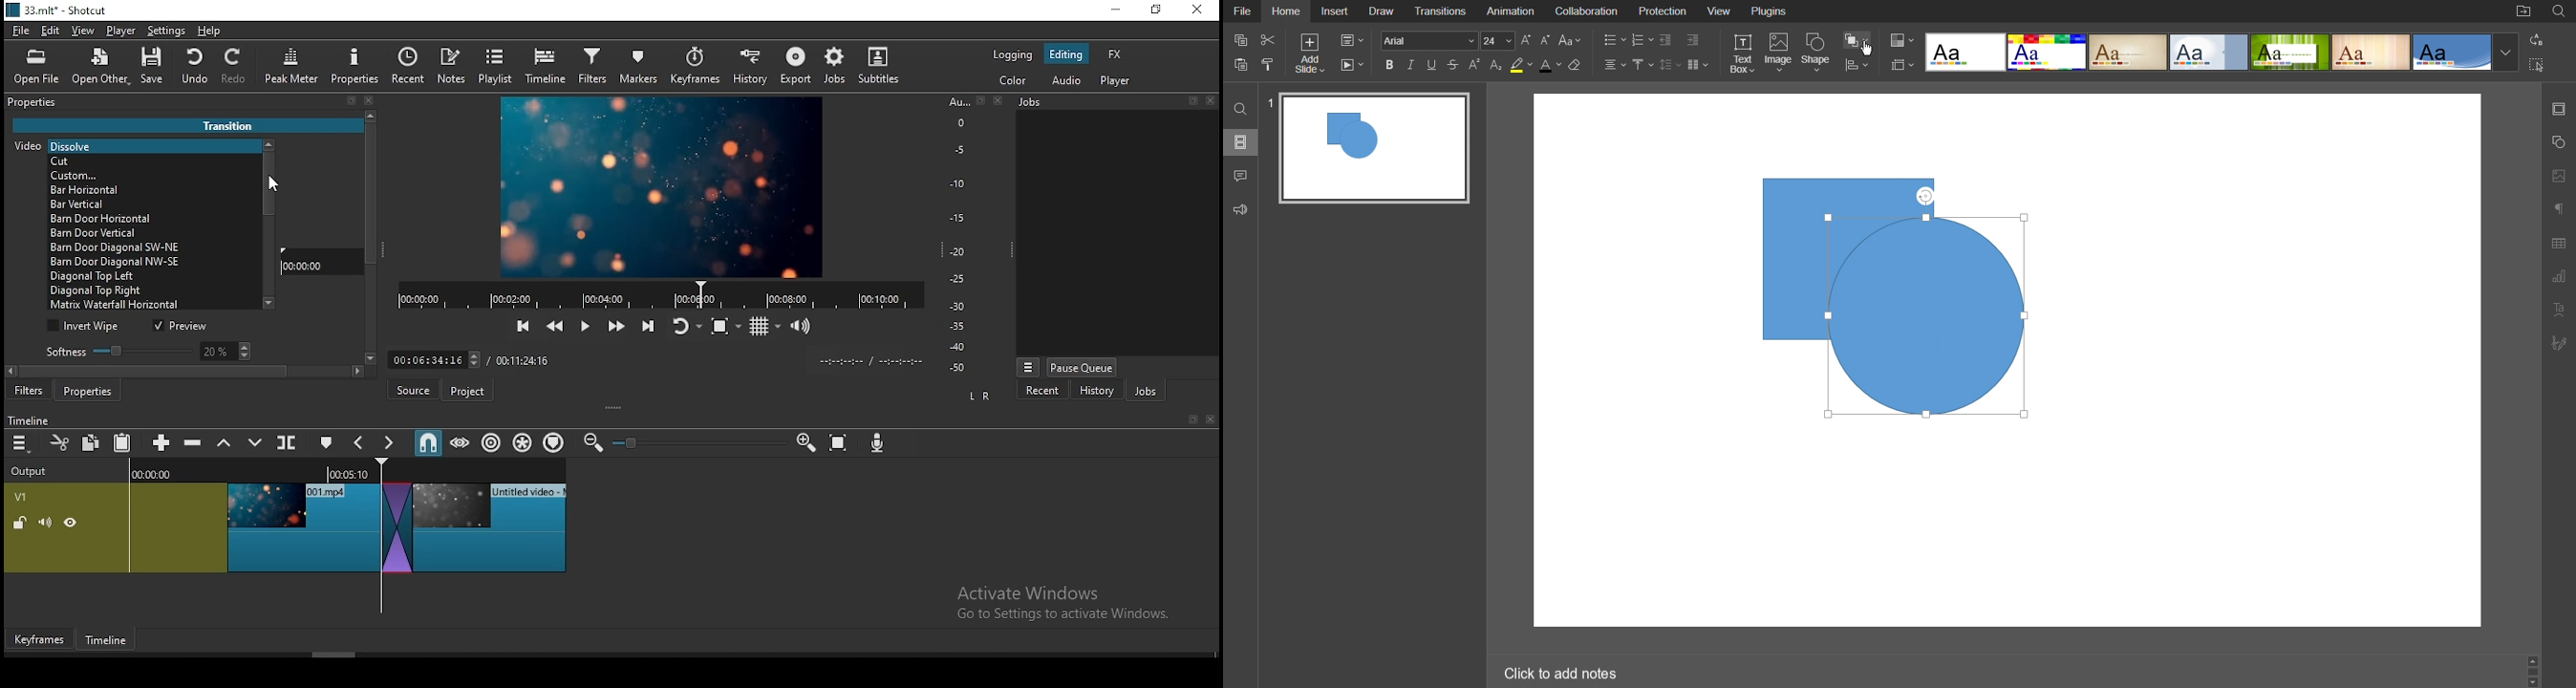 Image resolution: width=2576 pixels, height=700 pixels. Describe the element at coordinates (86, 32) in the screenshot. I see `view` at that location.